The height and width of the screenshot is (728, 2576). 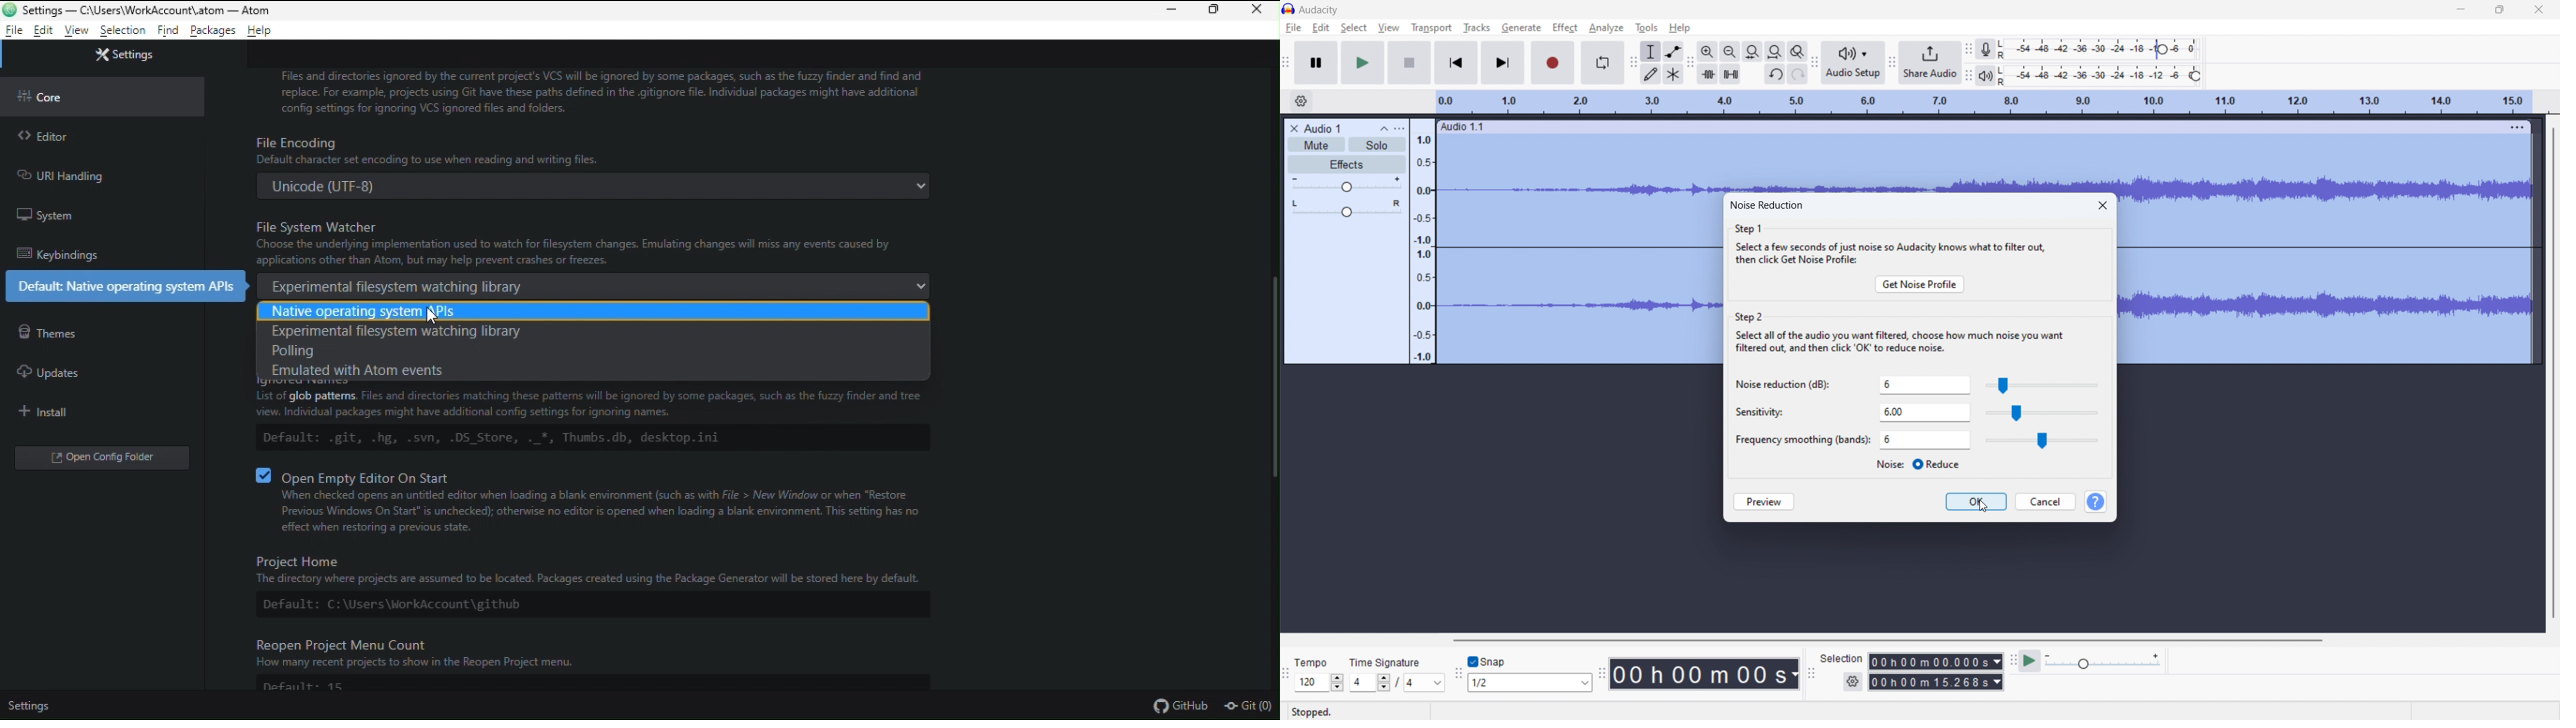 I want to click on recording meter toolbar, so click(x=1968, y=49).